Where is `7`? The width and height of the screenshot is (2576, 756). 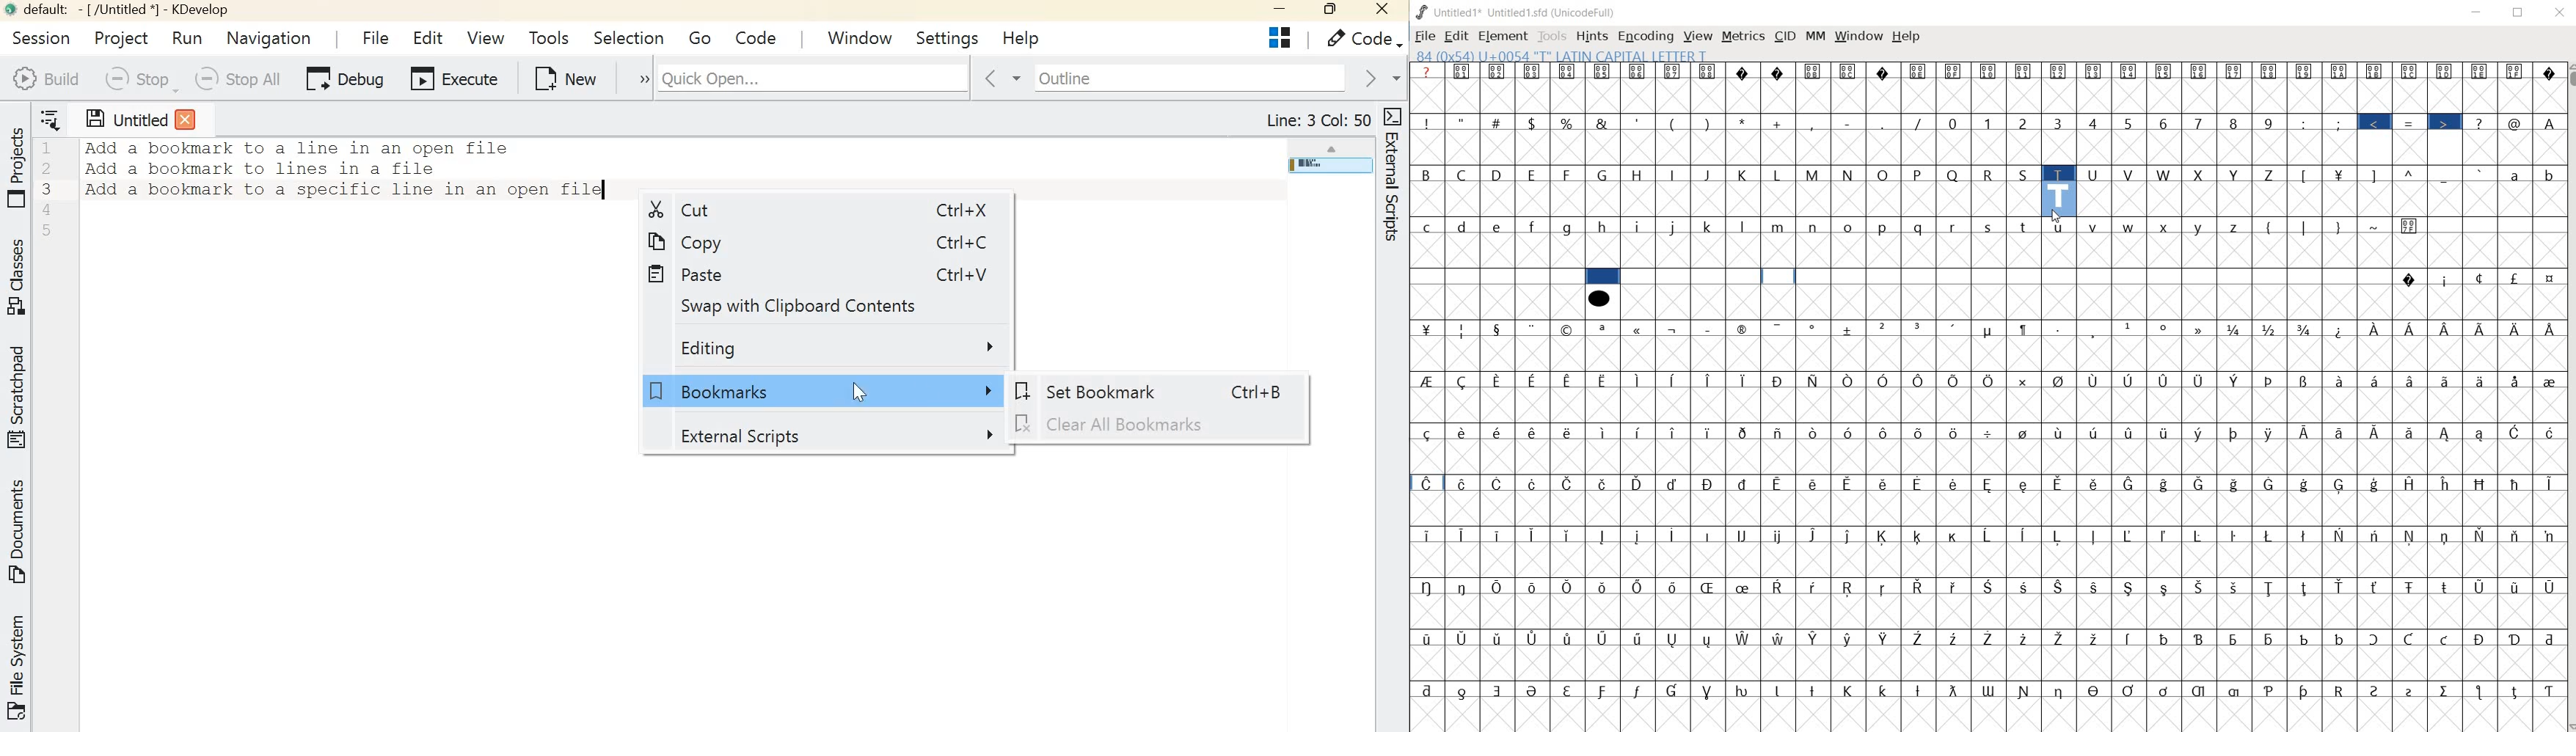 7 is located at coordinates (2198, 122).